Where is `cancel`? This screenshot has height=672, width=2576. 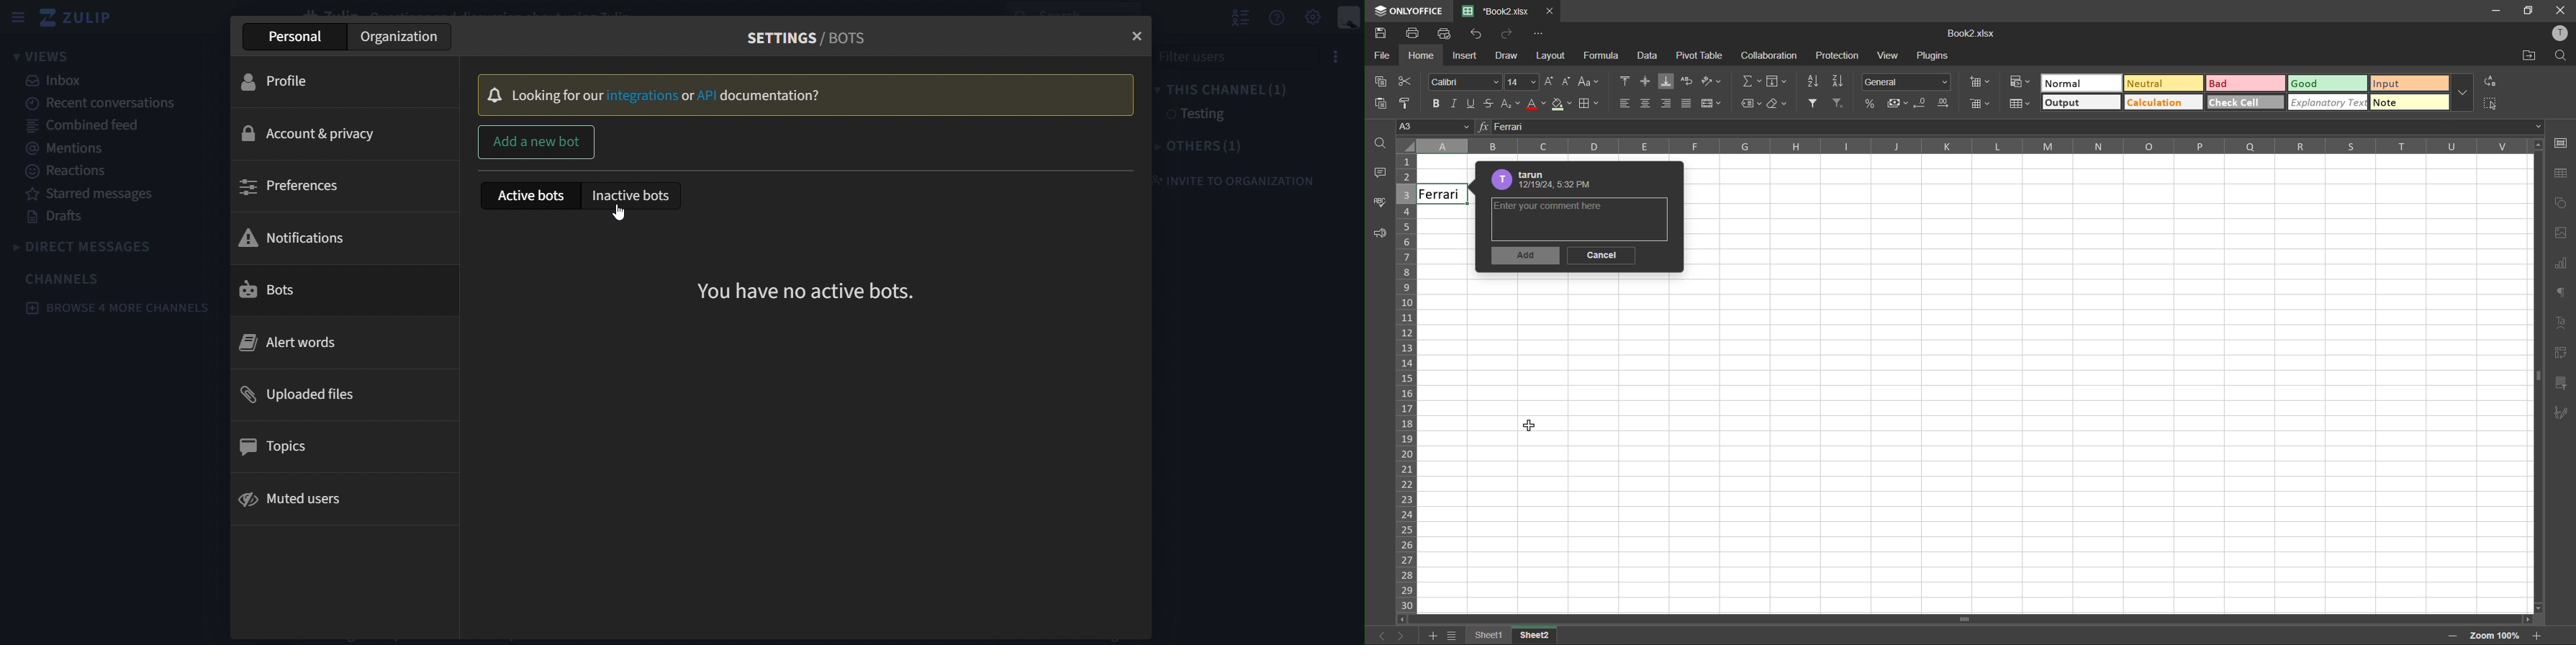
cancel is located at coordinates (1601, 256).